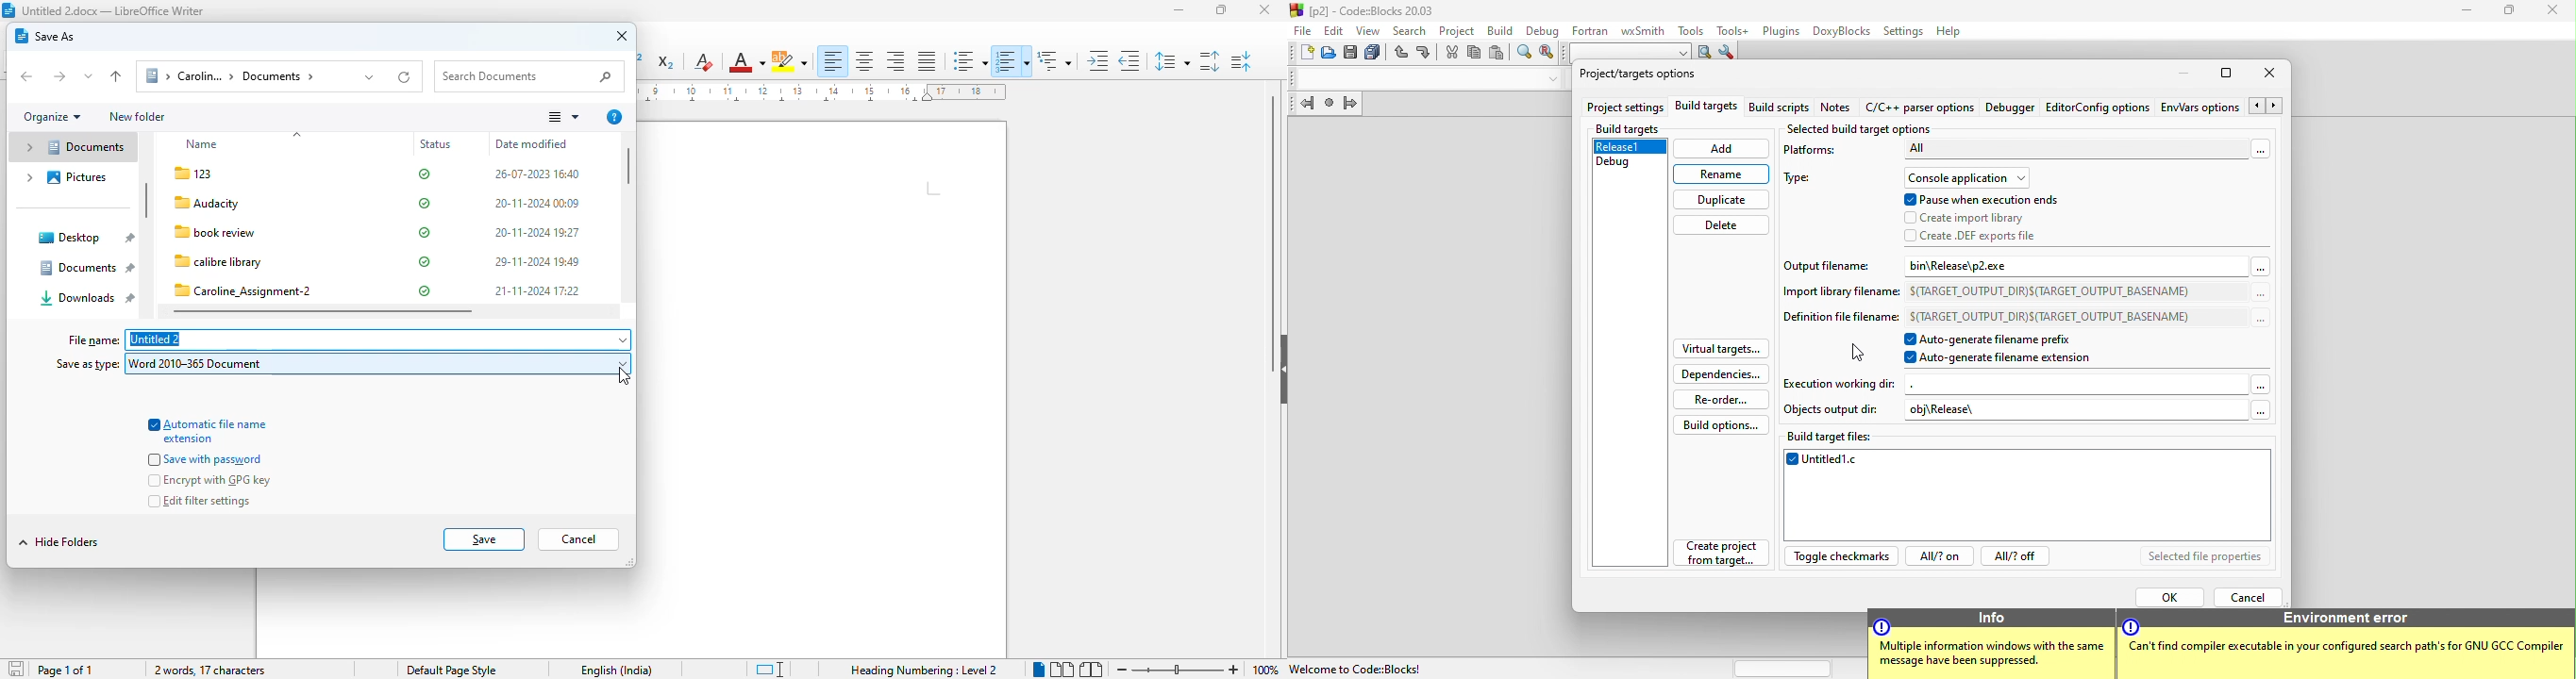 The width and height of the screenshot is (2576, 700). Describe the element at coordinates (27, 76) in the screenshot. I see `back` at that location.